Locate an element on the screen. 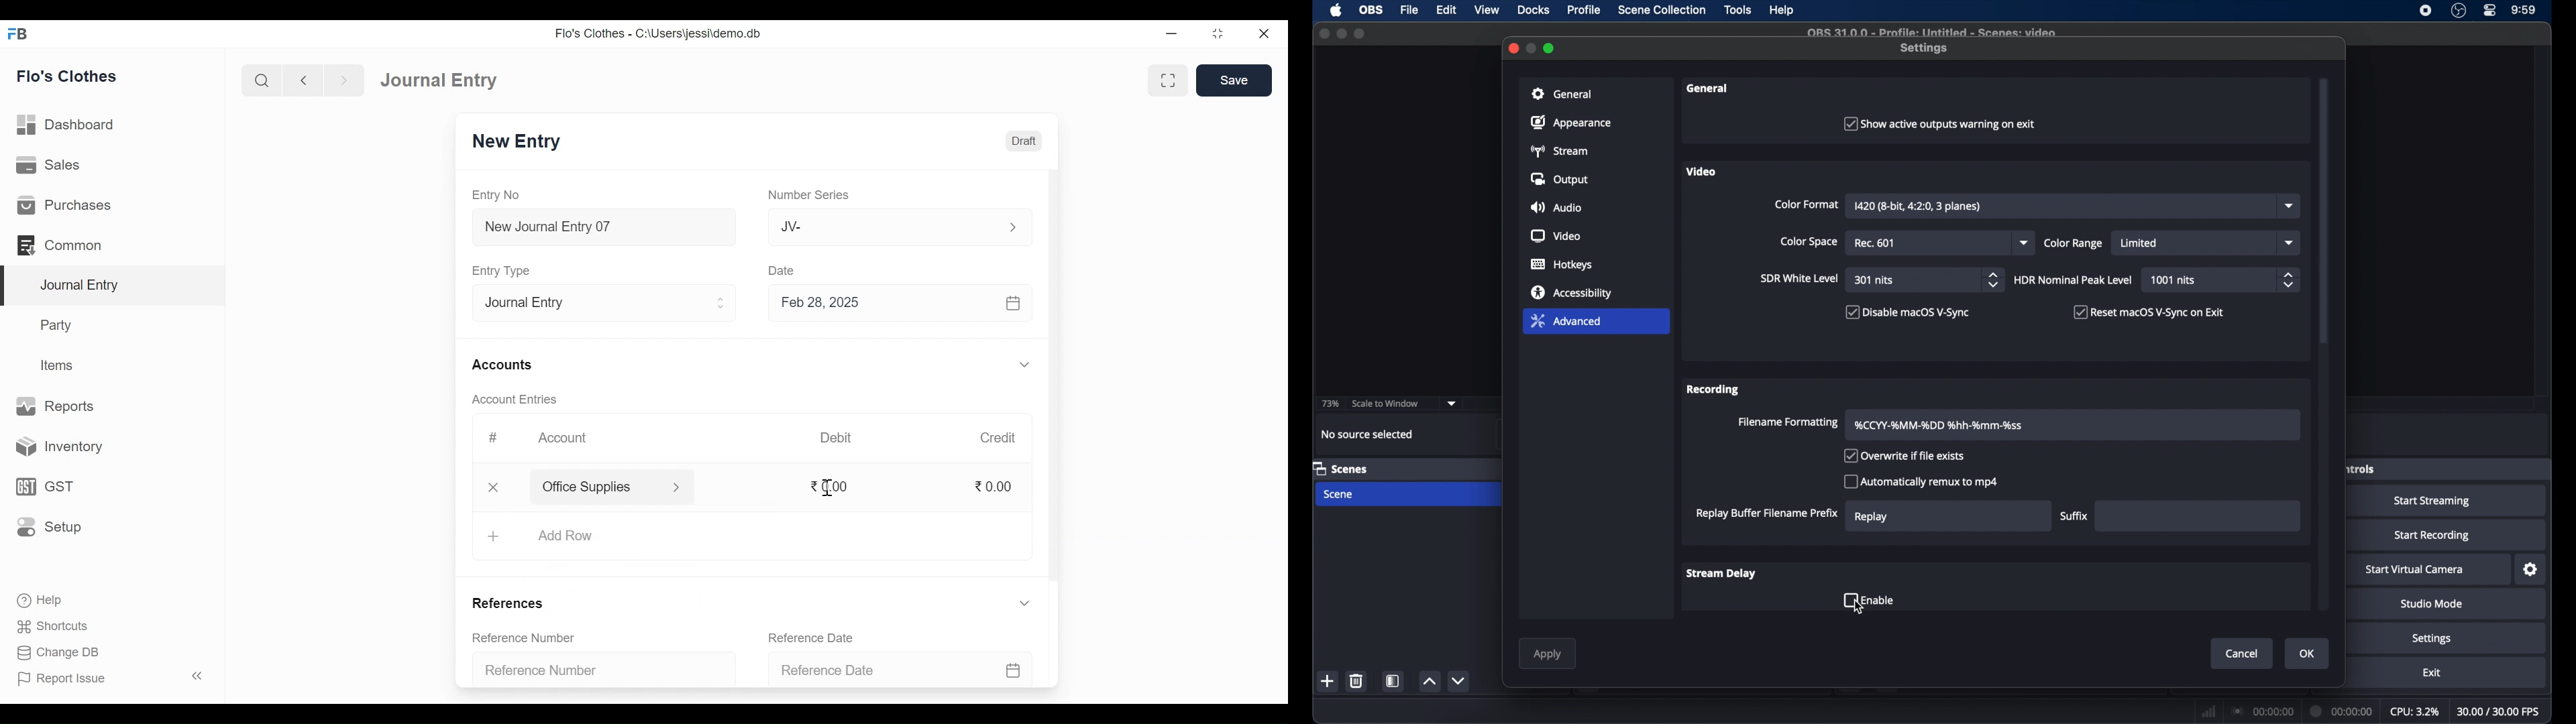 The height and width of the screenshot is (728, 2576). start virtual camera is located at coordinates (2415, 570).